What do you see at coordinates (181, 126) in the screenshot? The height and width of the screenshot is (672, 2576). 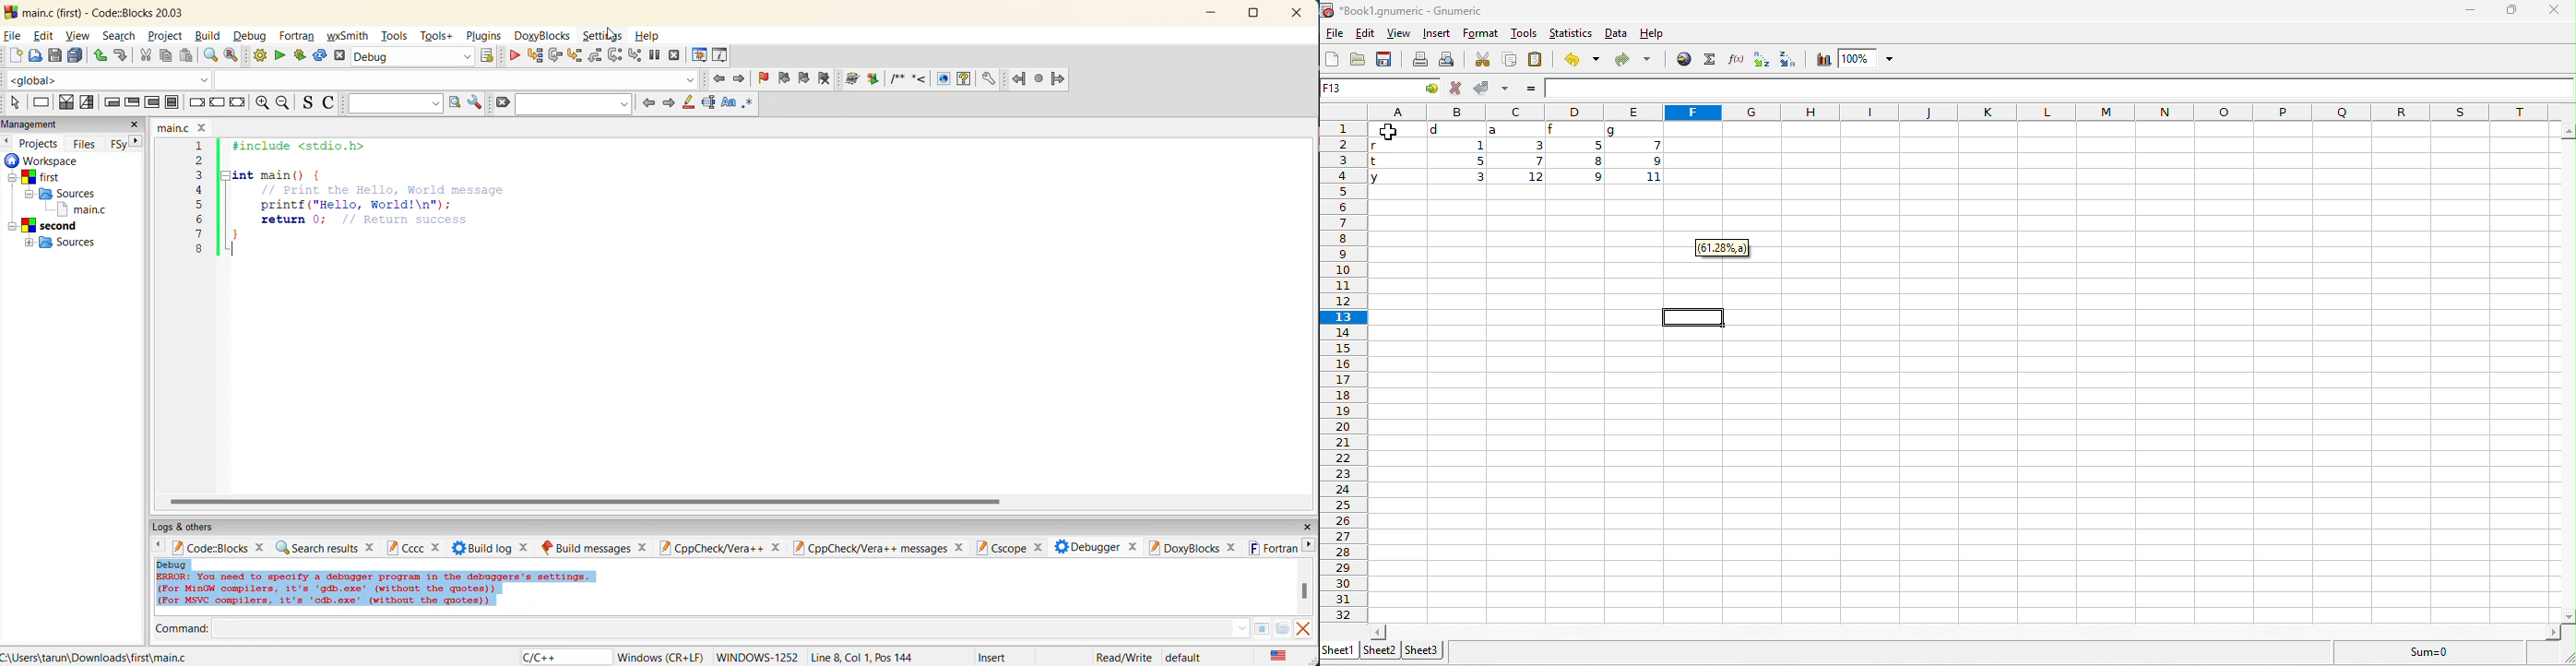 I see `filename` at bounding box center [181, 126].